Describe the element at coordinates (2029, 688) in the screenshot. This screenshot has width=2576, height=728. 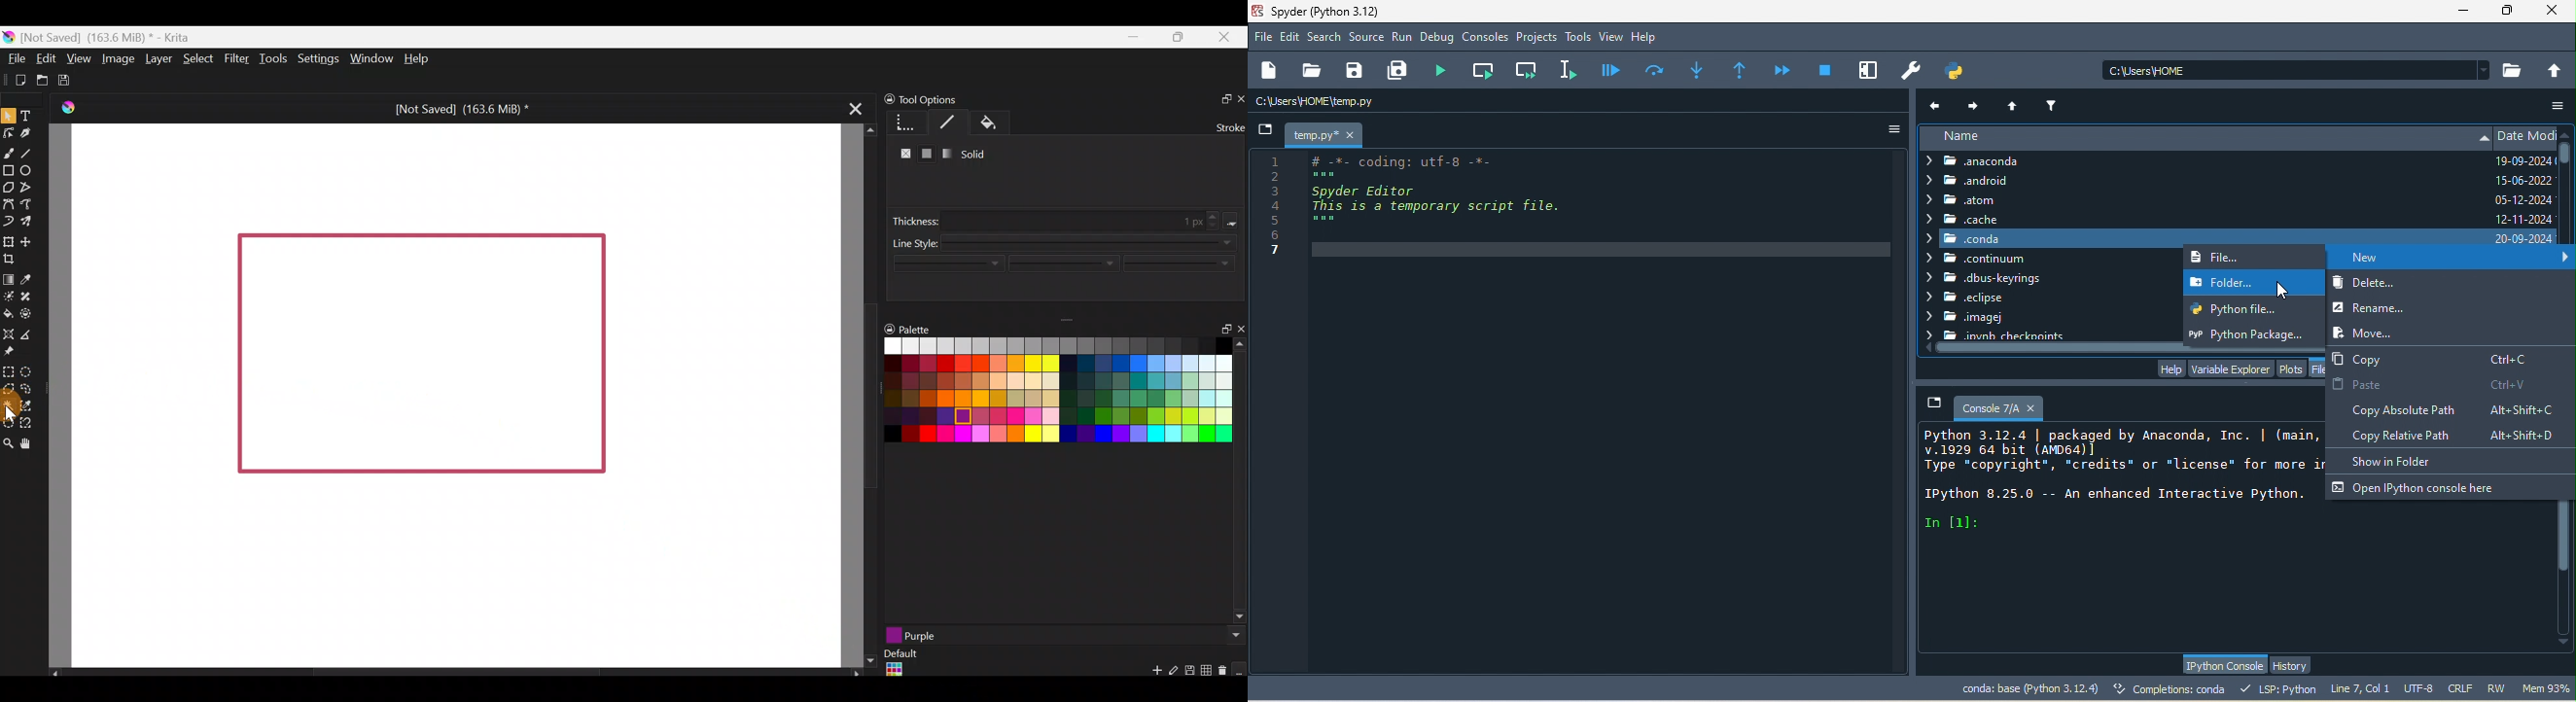
I see `conda base` at that location.